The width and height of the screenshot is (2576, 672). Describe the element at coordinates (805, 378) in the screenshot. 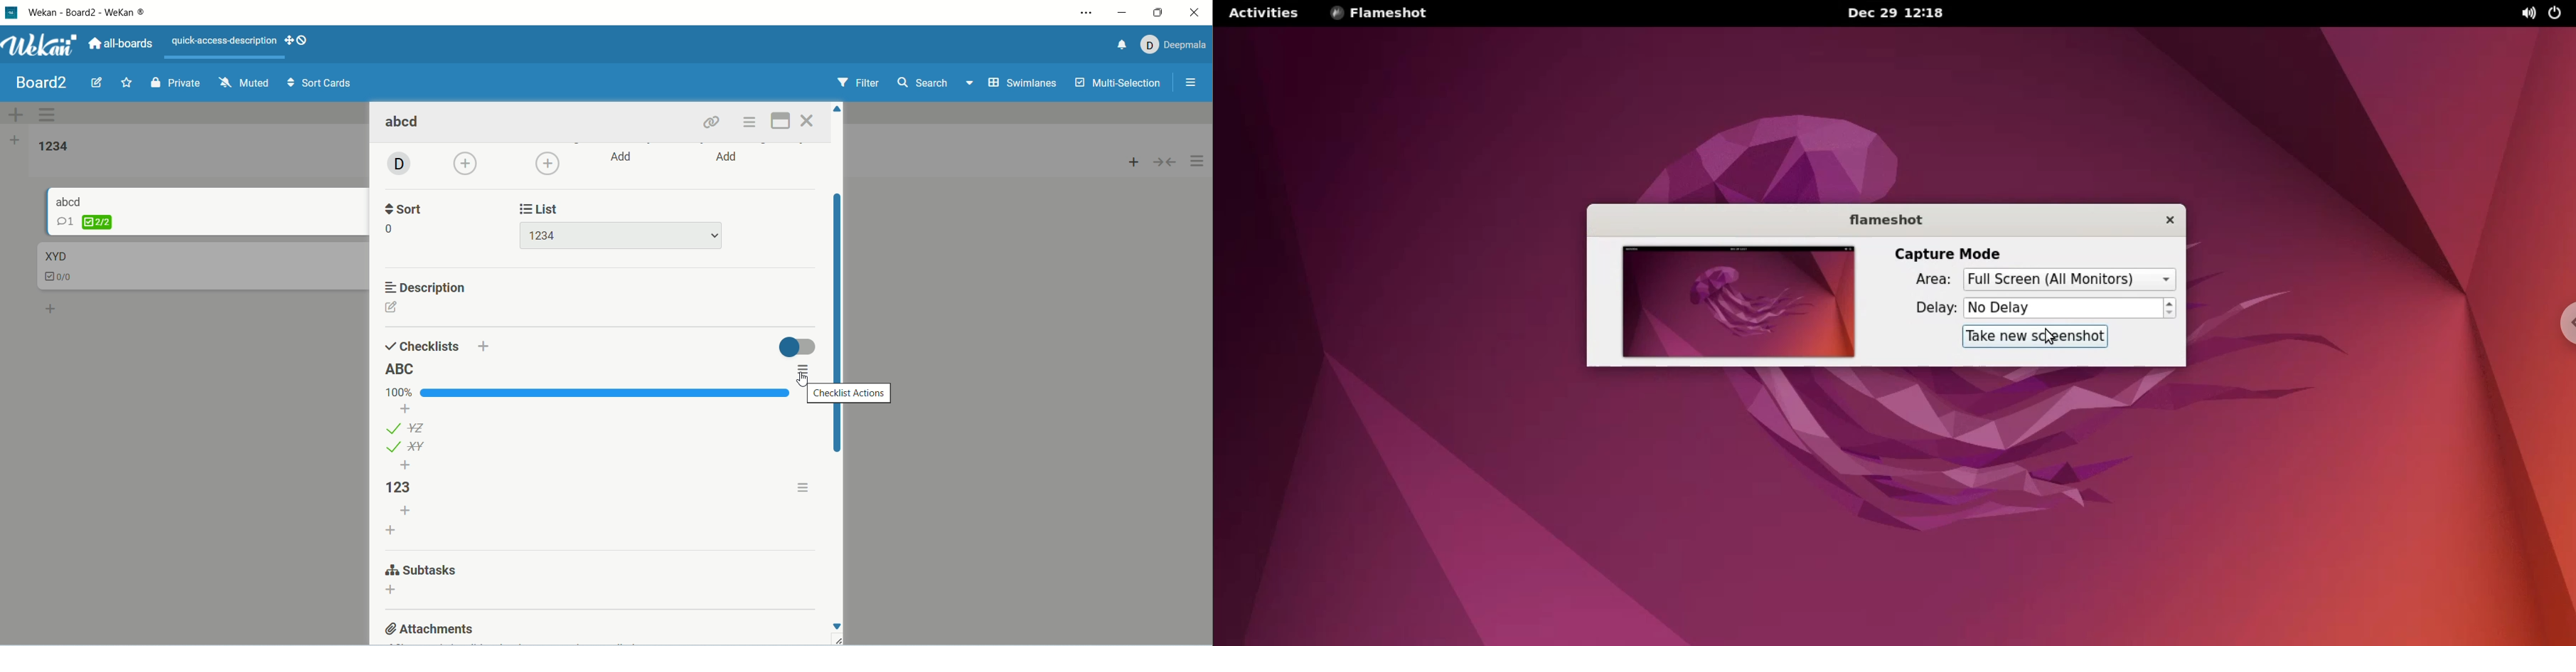

I see `cursor` at that location.